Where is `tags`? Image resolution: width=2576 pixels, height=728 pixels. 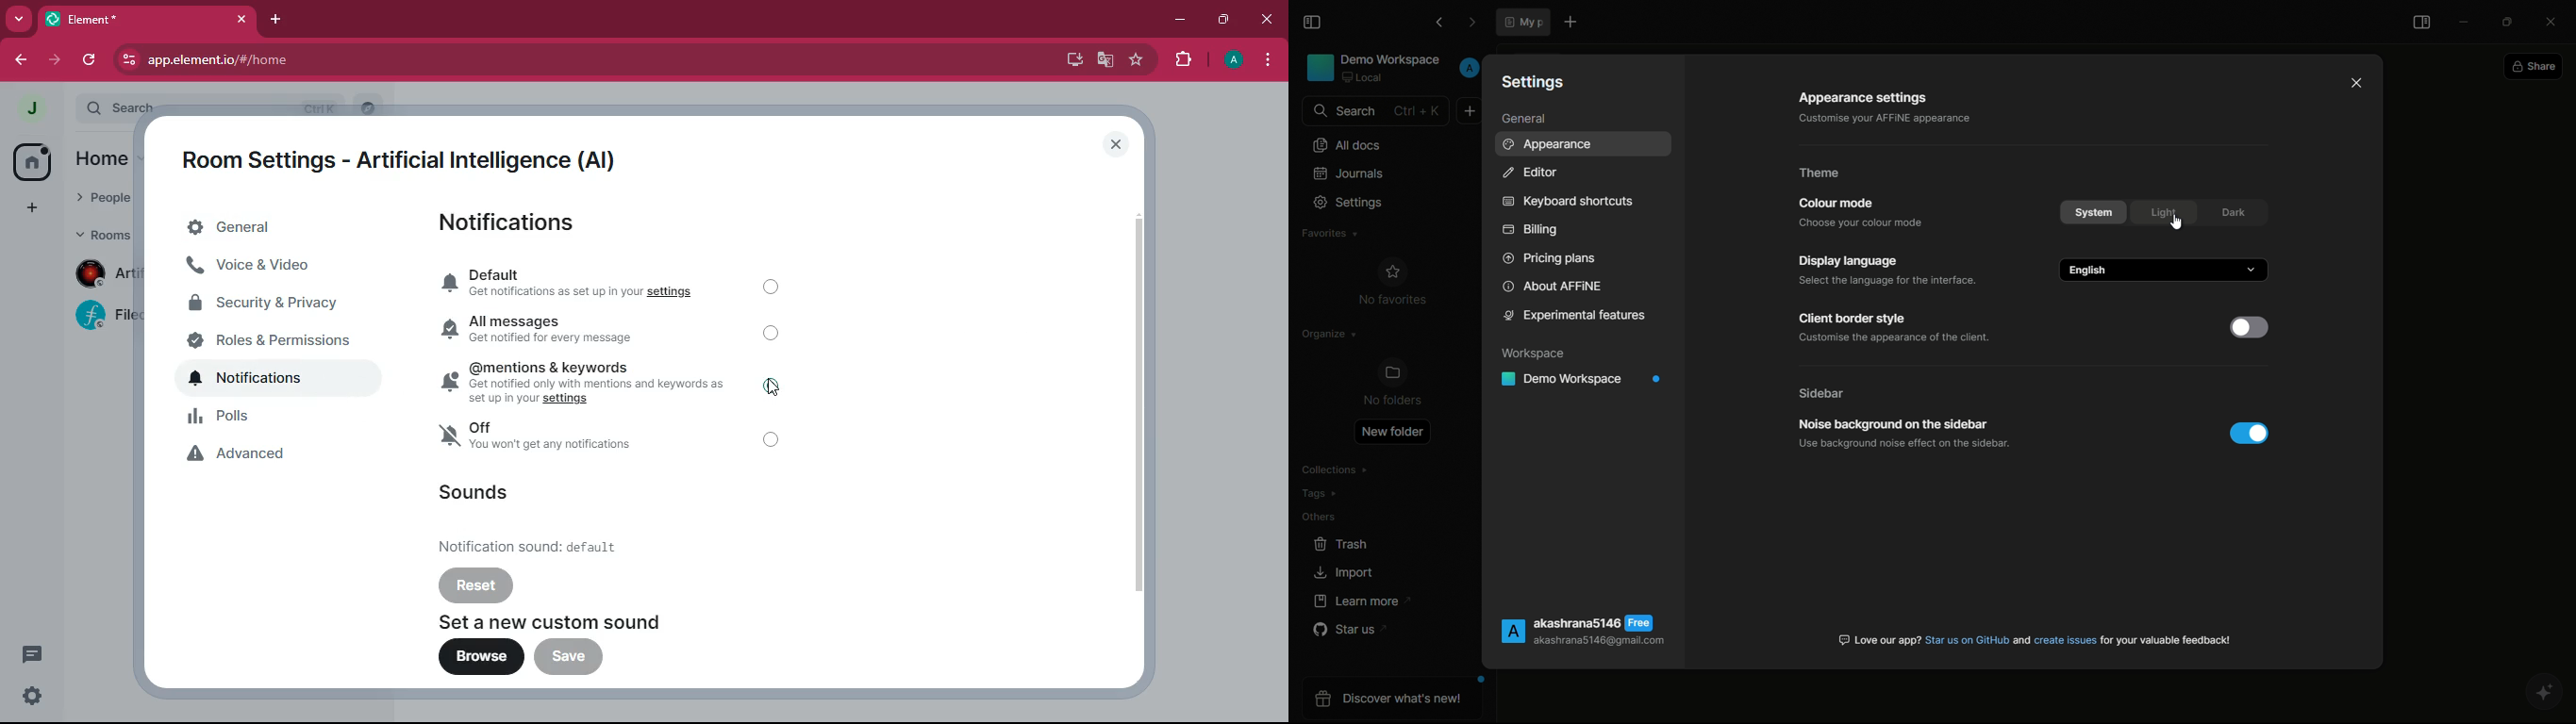
tags is located at coordinates (1320, 497).